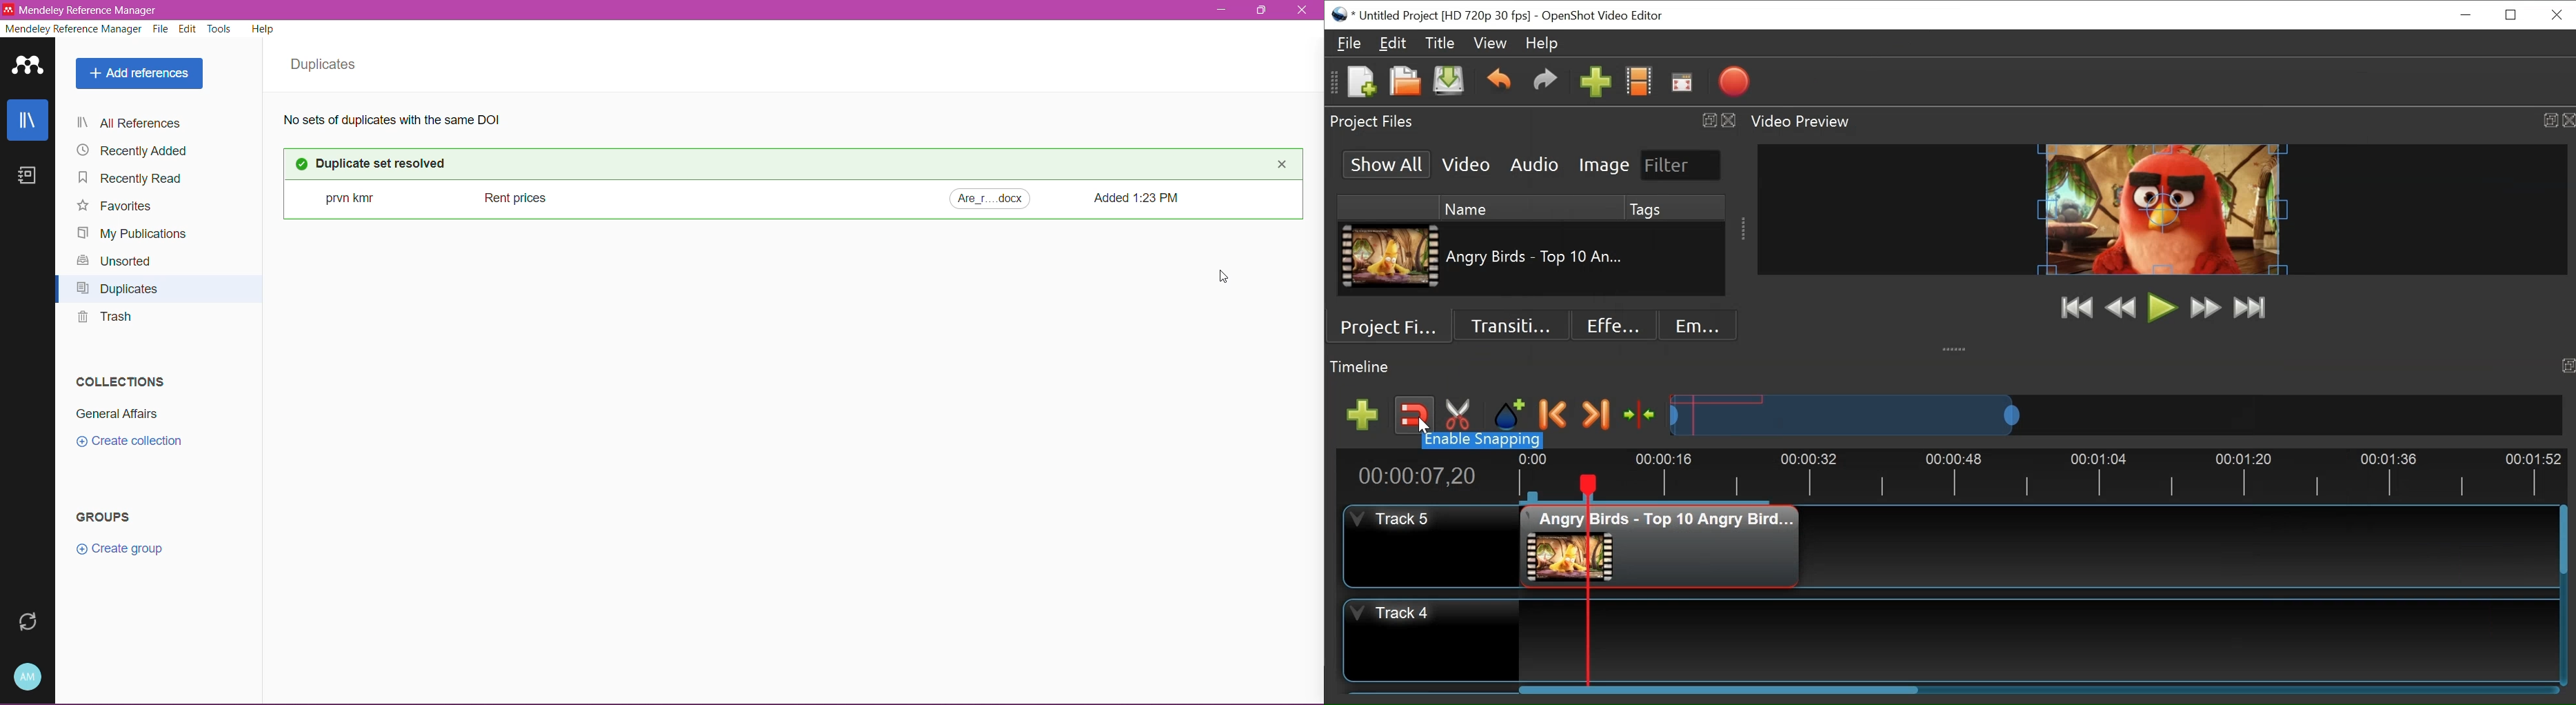  What do you see at coordinates (137, 180) in the screenshot?
I see `Recently Read` at bounding box center [137, 180].